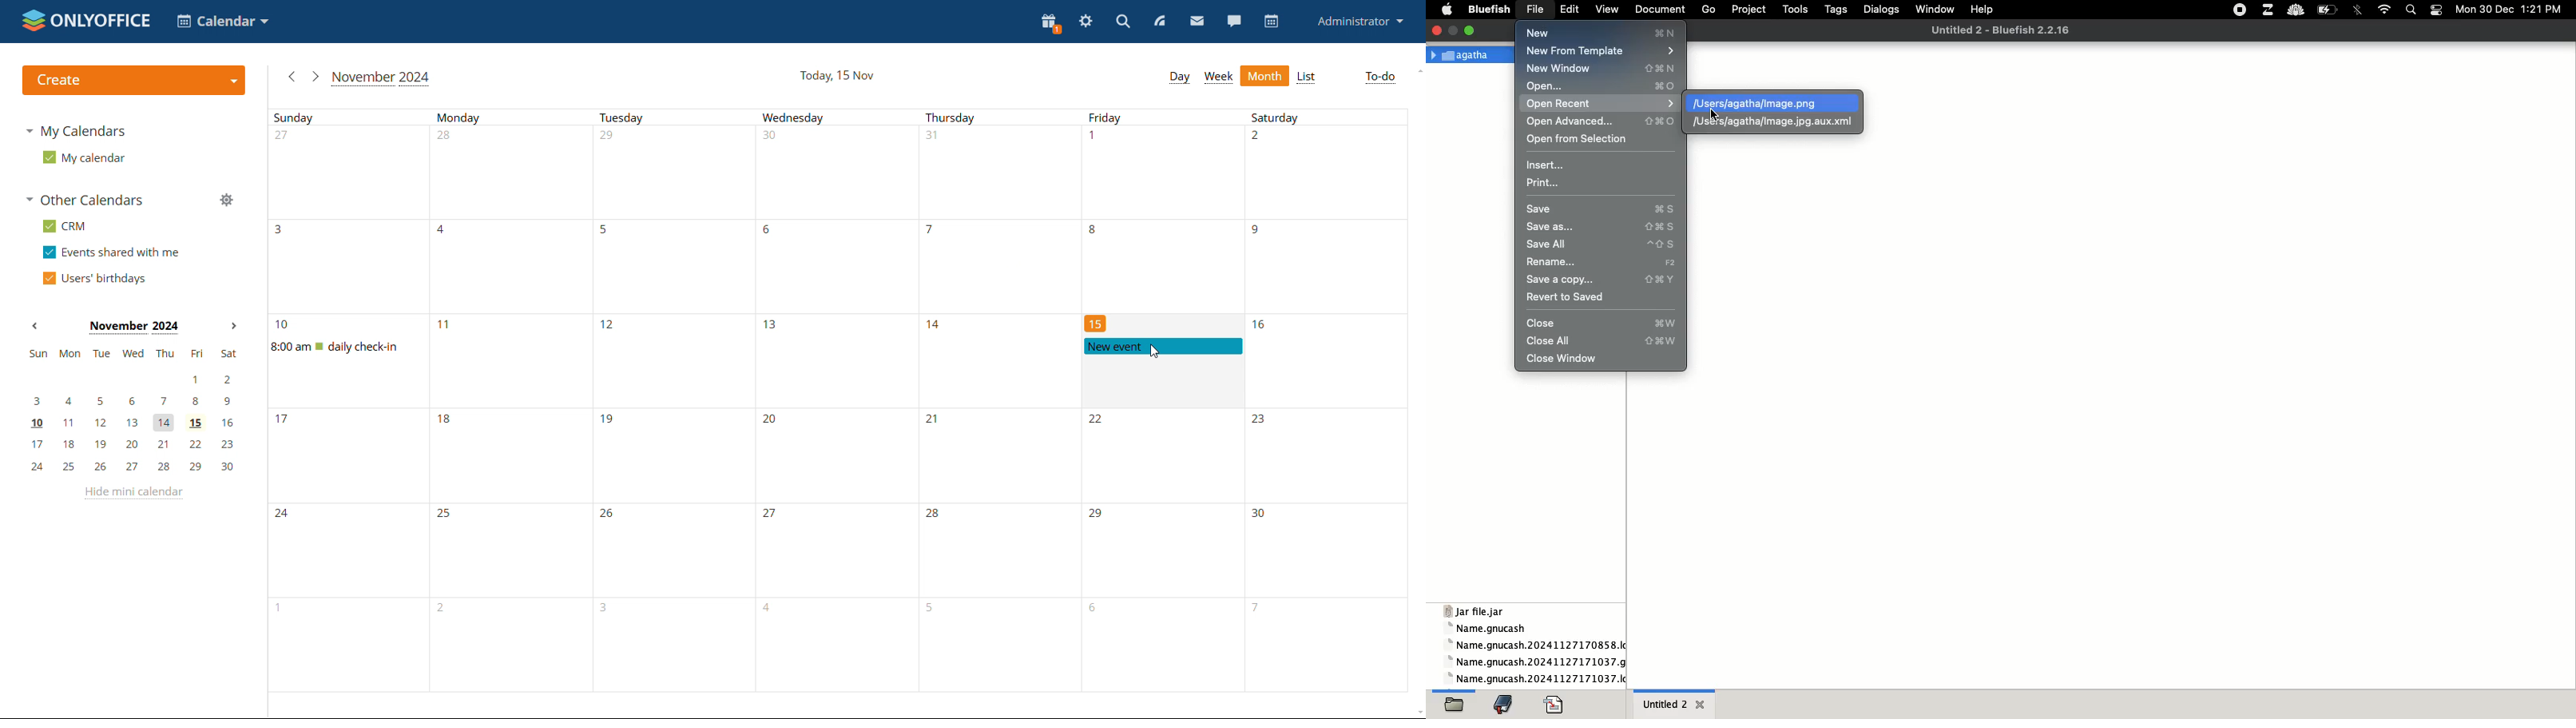 Image resolution: width=2576 pixels, height=728 pixels. Describe the element at coordinates (2385, 10) in the screenshot. I see `internet` at that location.